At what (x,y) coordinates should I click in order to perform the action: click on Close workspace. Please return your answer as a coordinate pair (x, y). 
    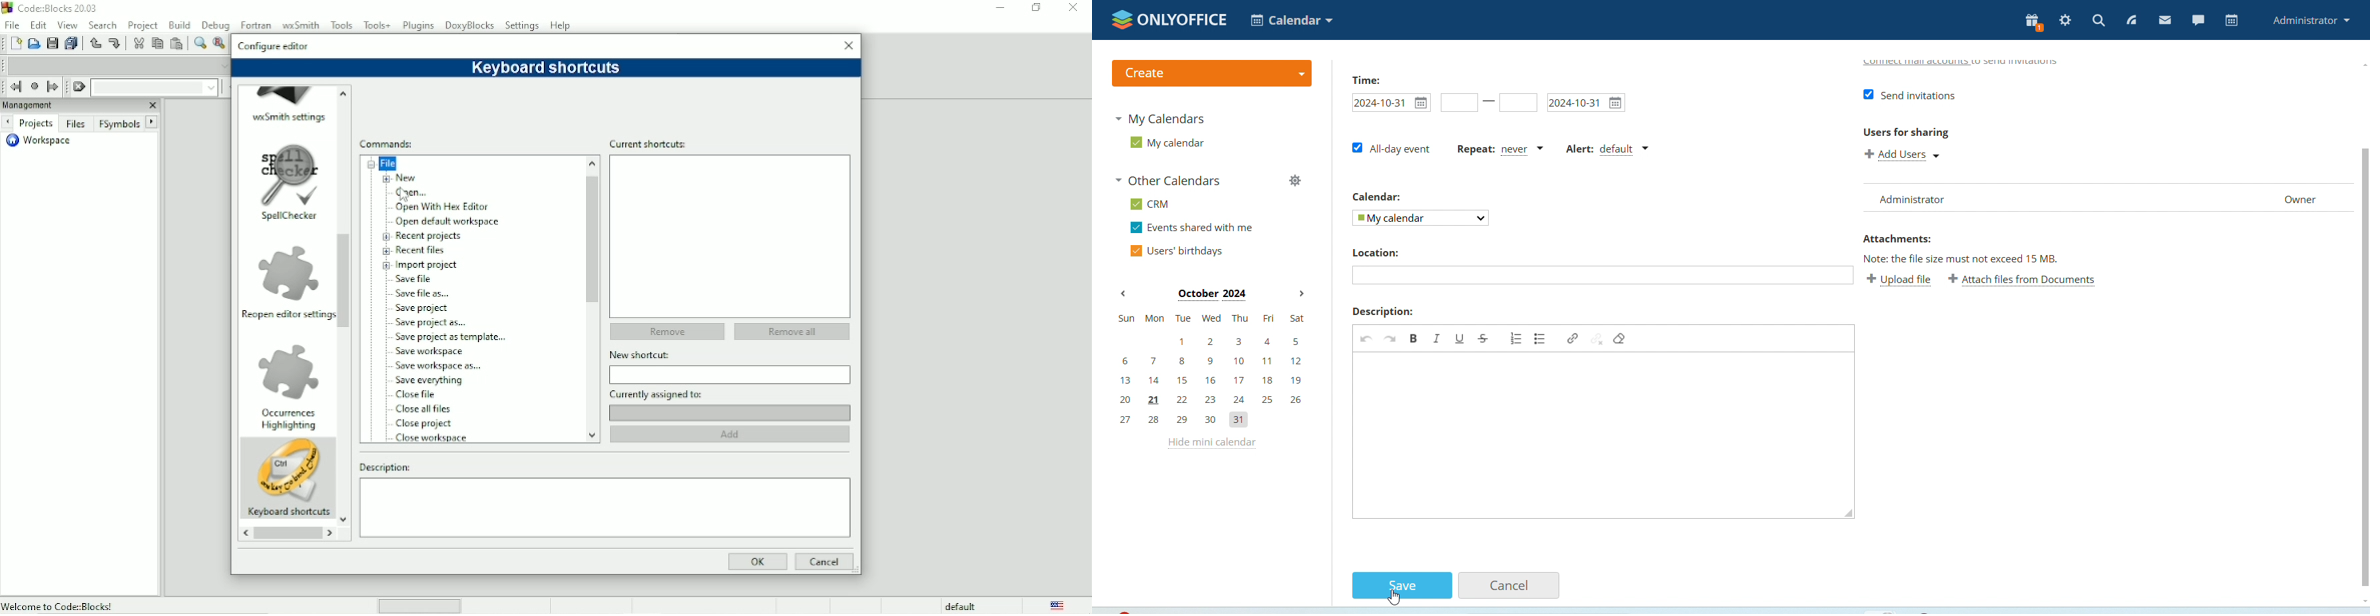
    Looking at the image, I should click on (435, 438).